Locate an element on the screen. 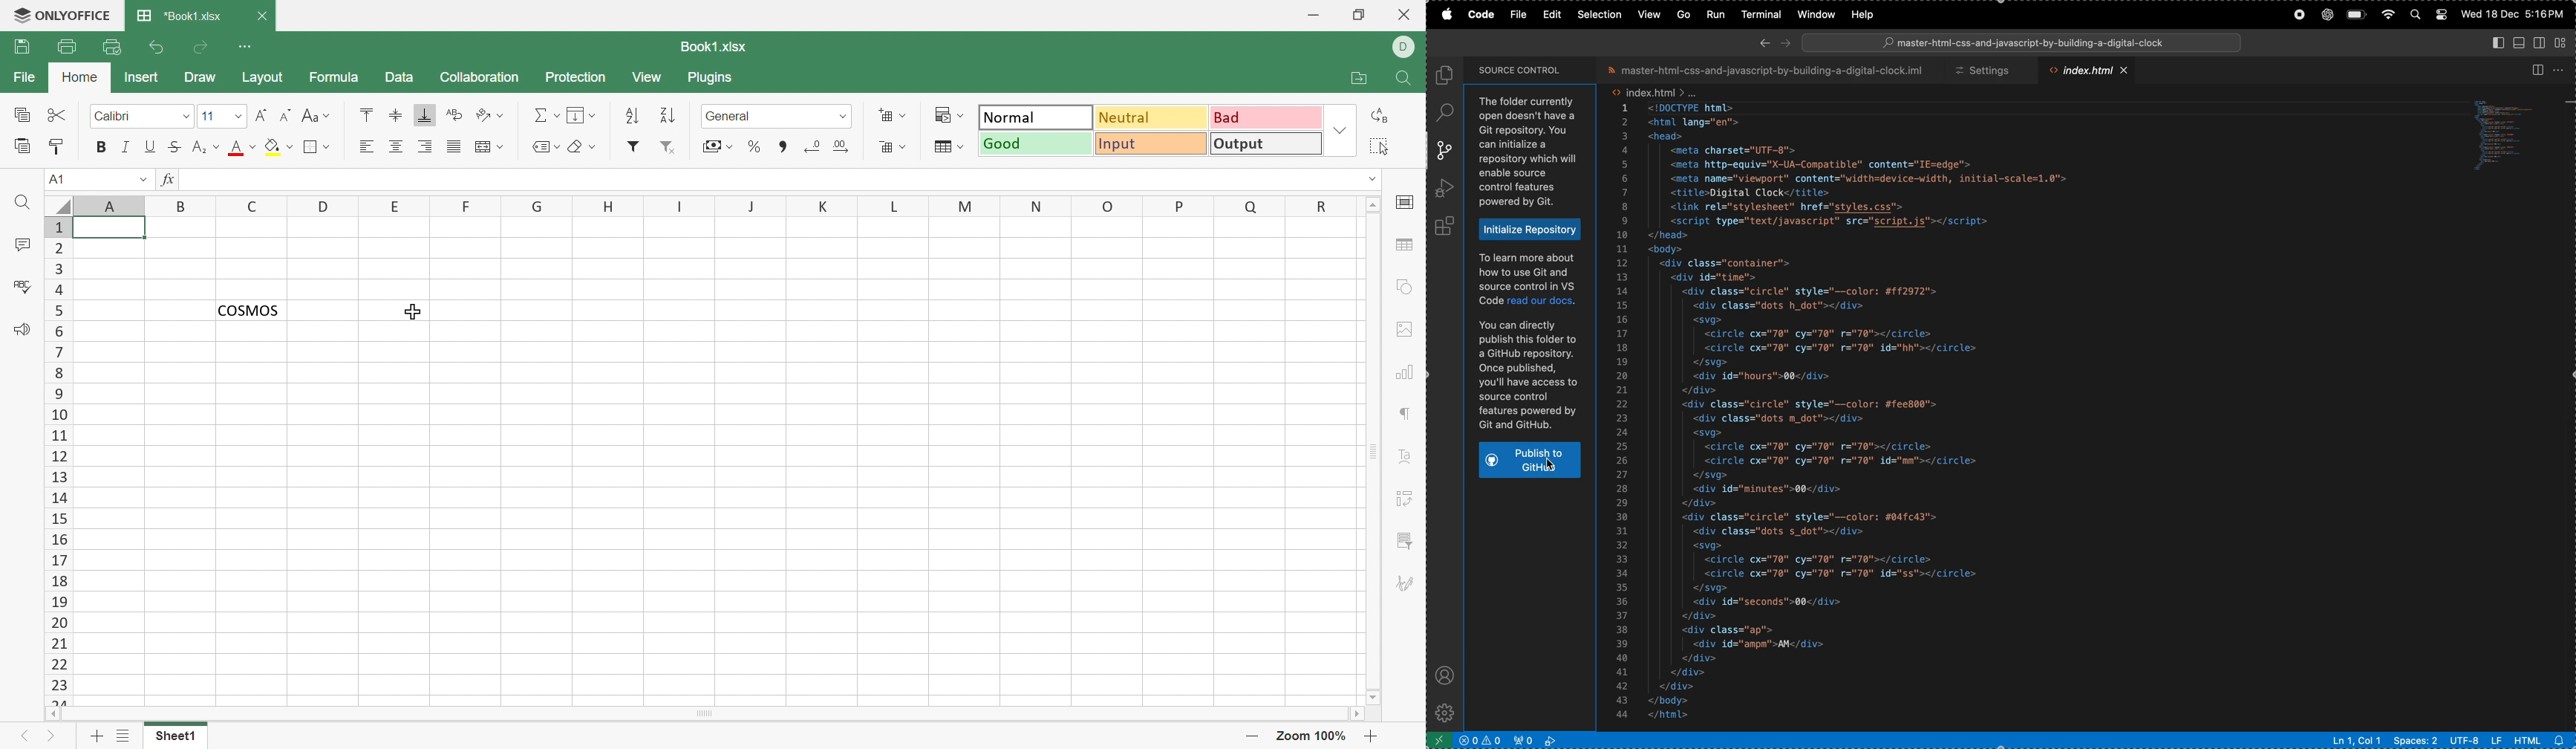  extensions is located at coordinates (1448, 224).